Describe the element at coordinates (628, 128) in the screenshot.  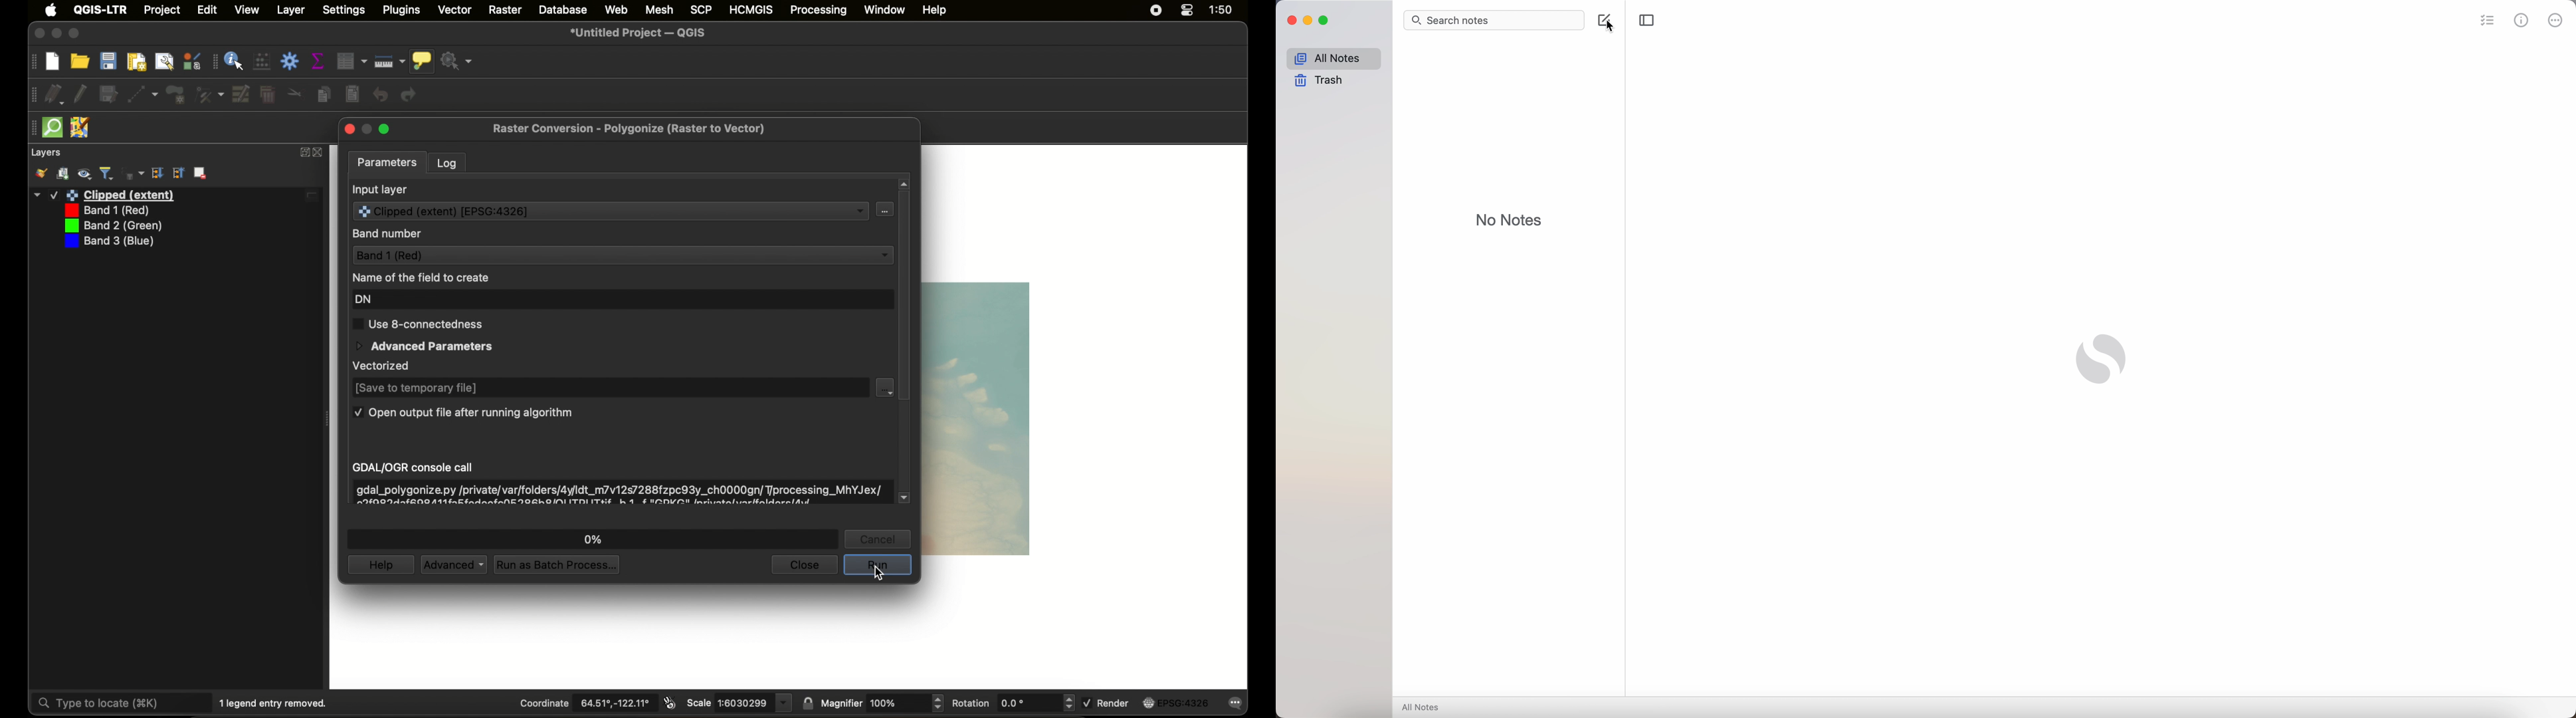
I see `raster conversion - polygonize (raster to vector)` at that location.